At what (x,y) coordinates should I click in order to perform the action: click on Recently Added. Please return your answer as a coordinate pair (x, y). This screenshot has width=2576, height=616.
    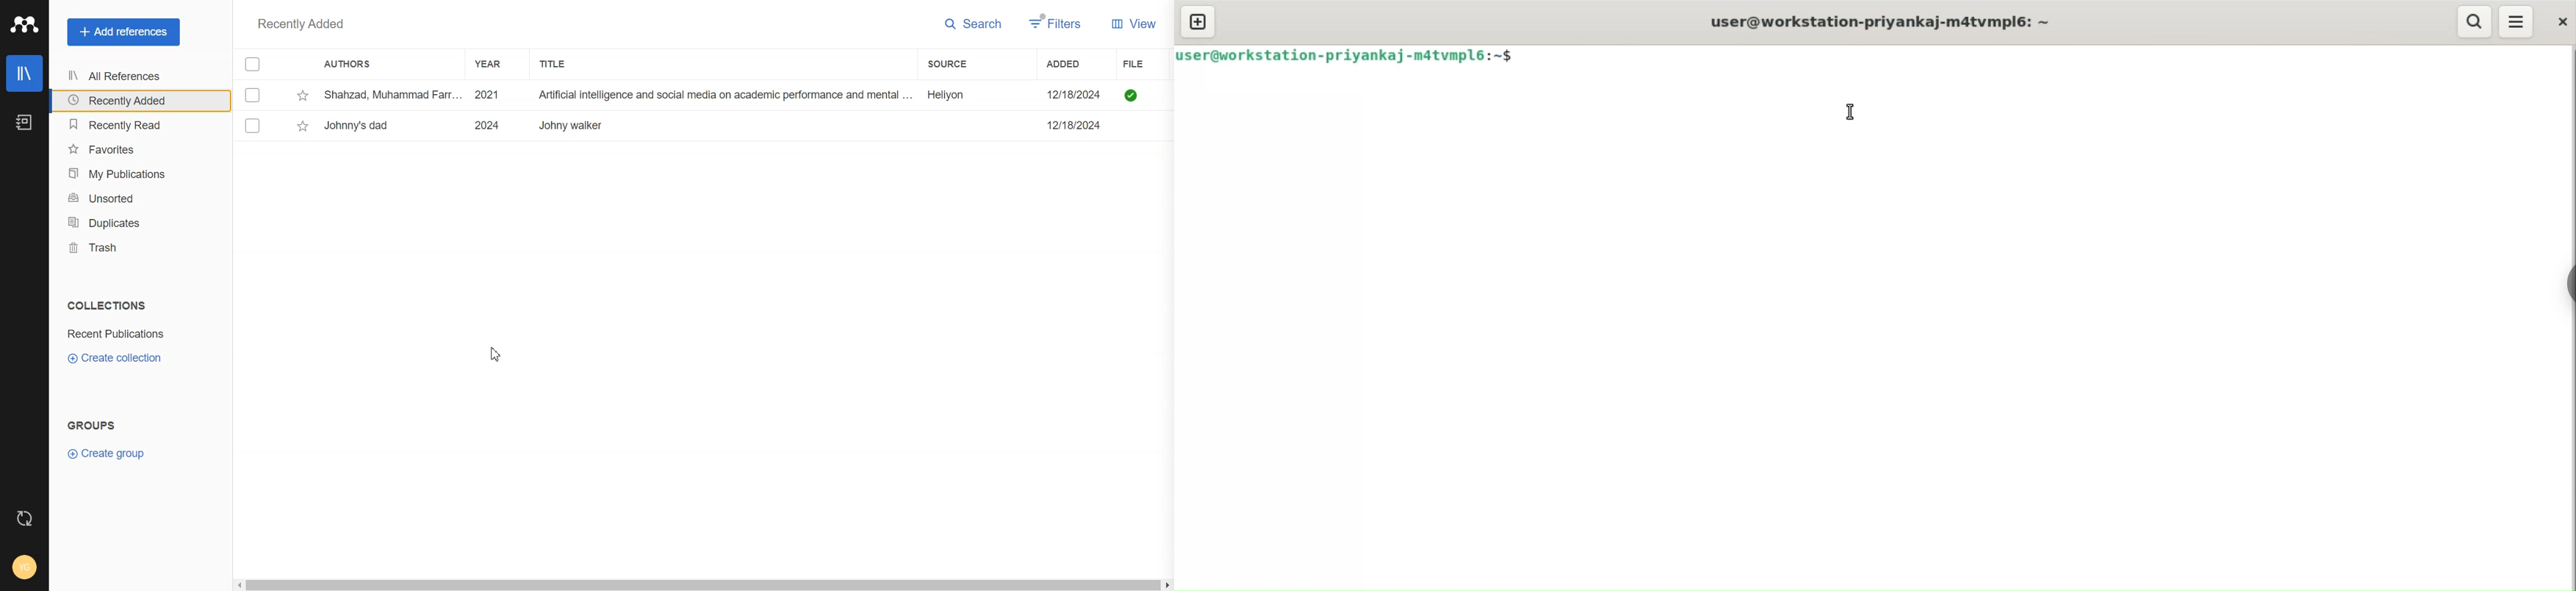
    Looking at the image, I should click on (136, 101).